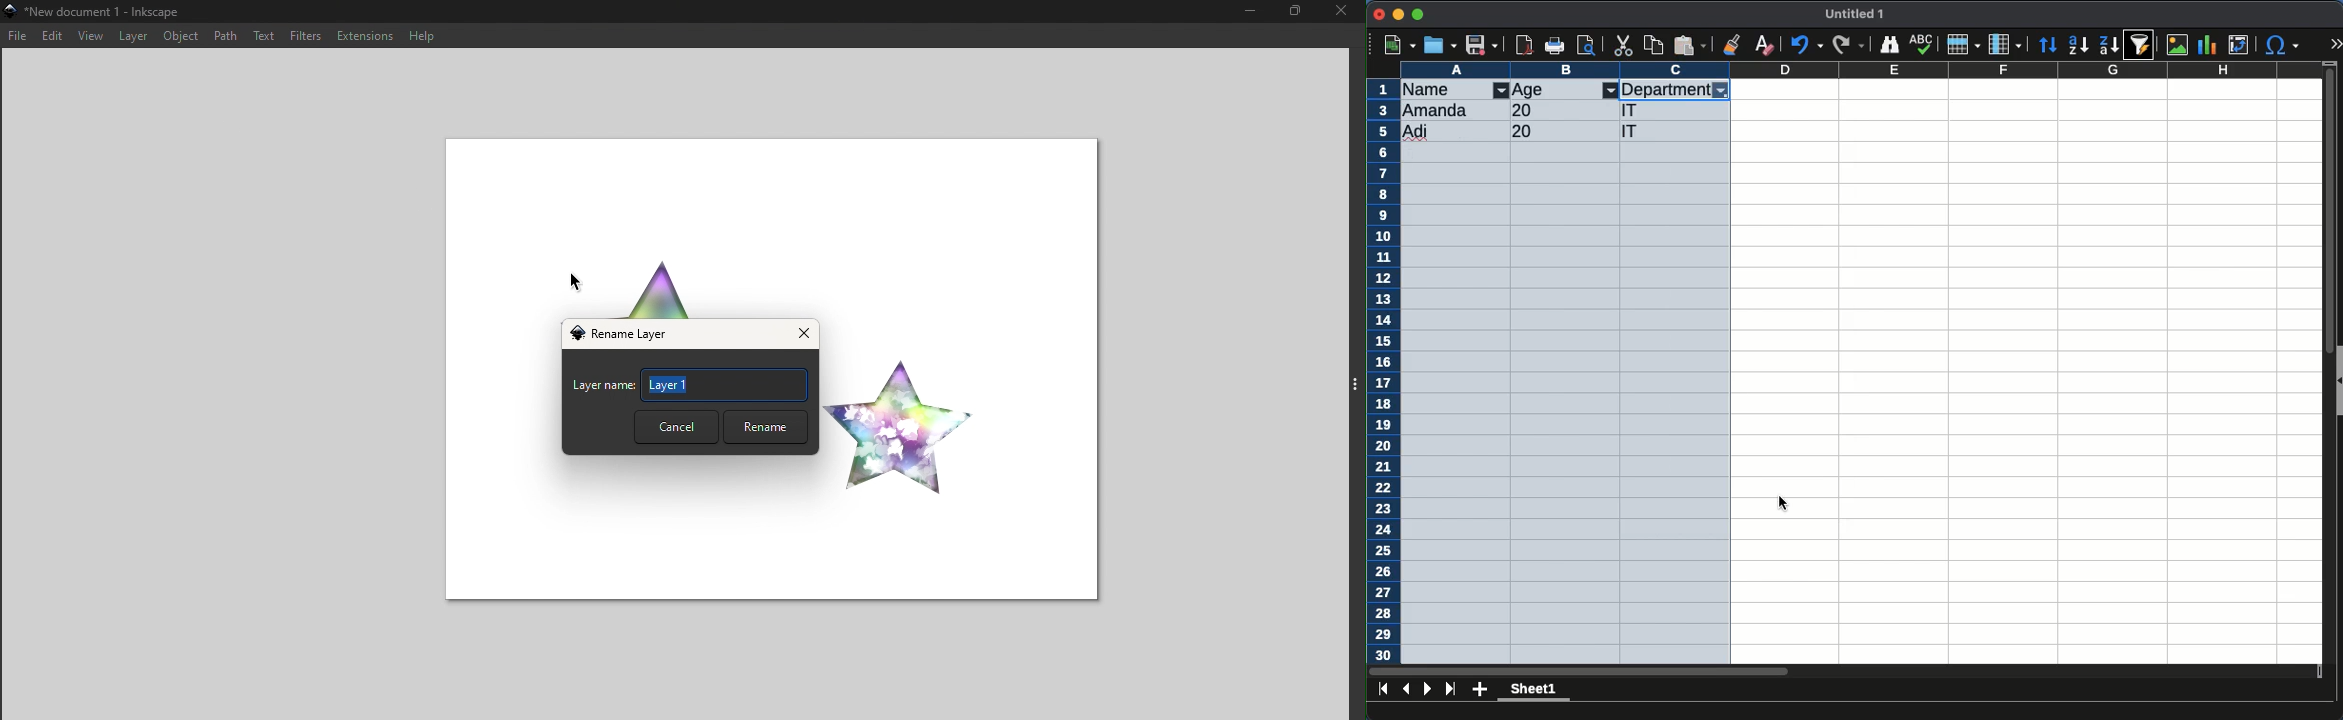 This screenshot has height=728, width=2352. Describe the element at coordinates (2176, 47) in the screenshot. I see `image` at that location.